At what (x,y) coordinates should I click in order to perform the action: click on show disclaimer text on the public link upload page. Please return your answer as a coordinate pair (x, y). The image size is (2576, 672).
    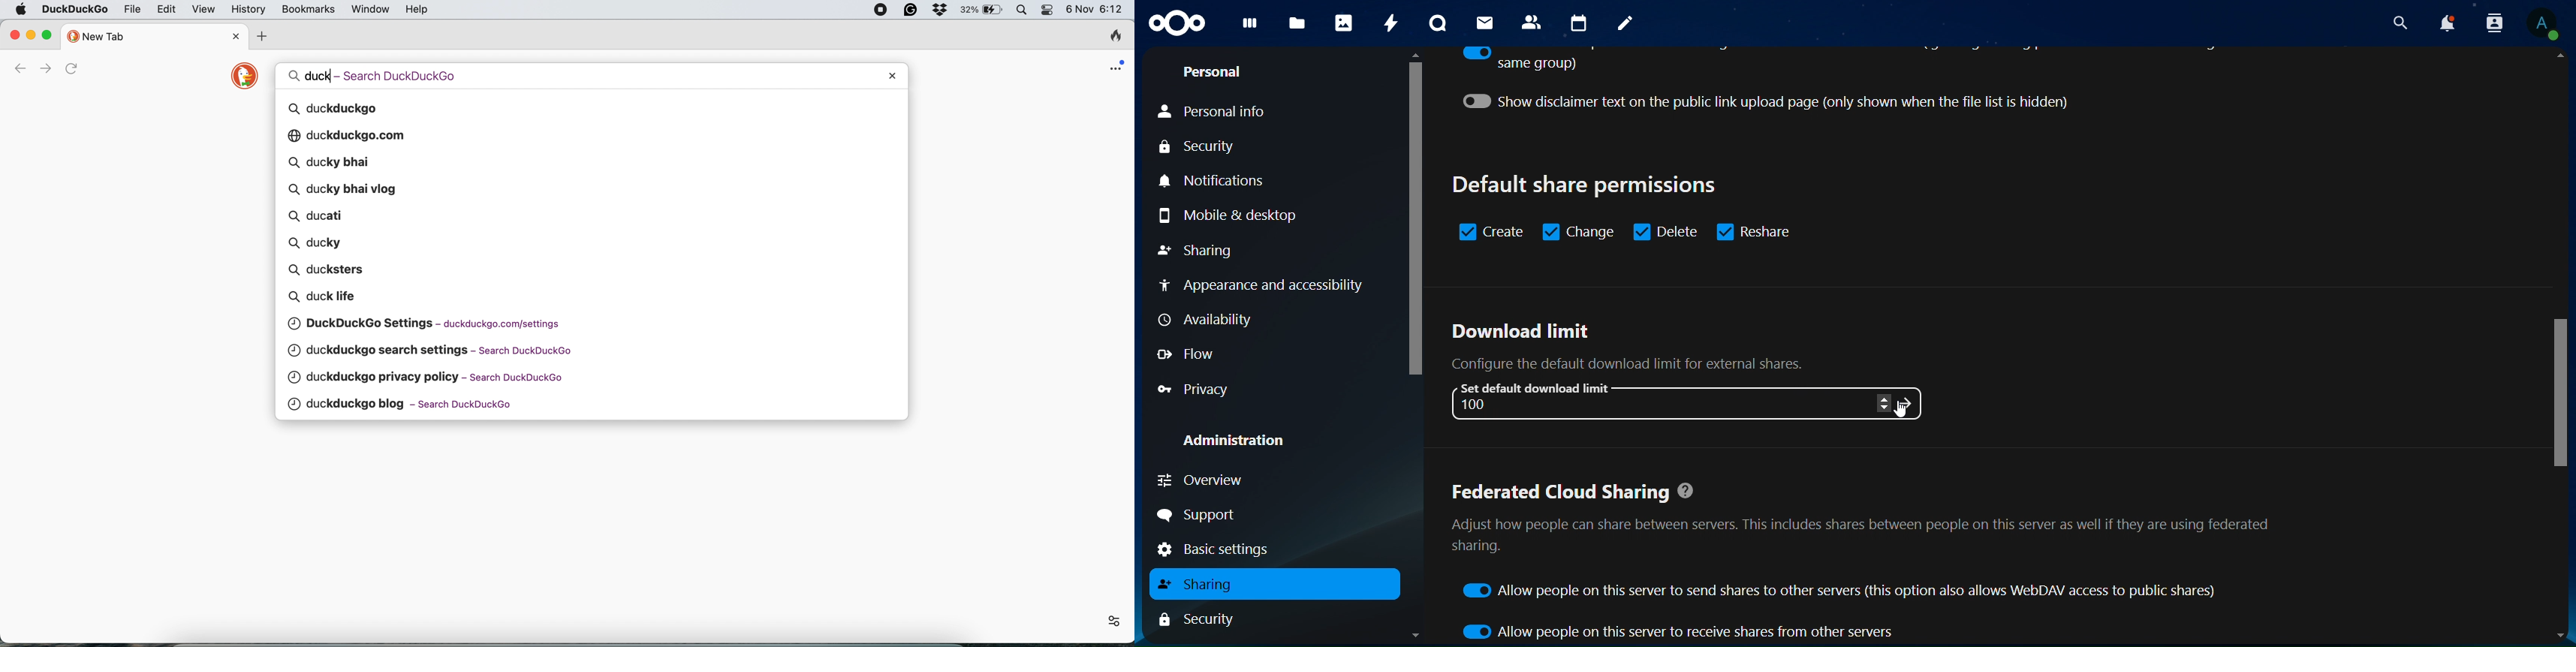
    Looking at the image, I should click on (1783, 101).